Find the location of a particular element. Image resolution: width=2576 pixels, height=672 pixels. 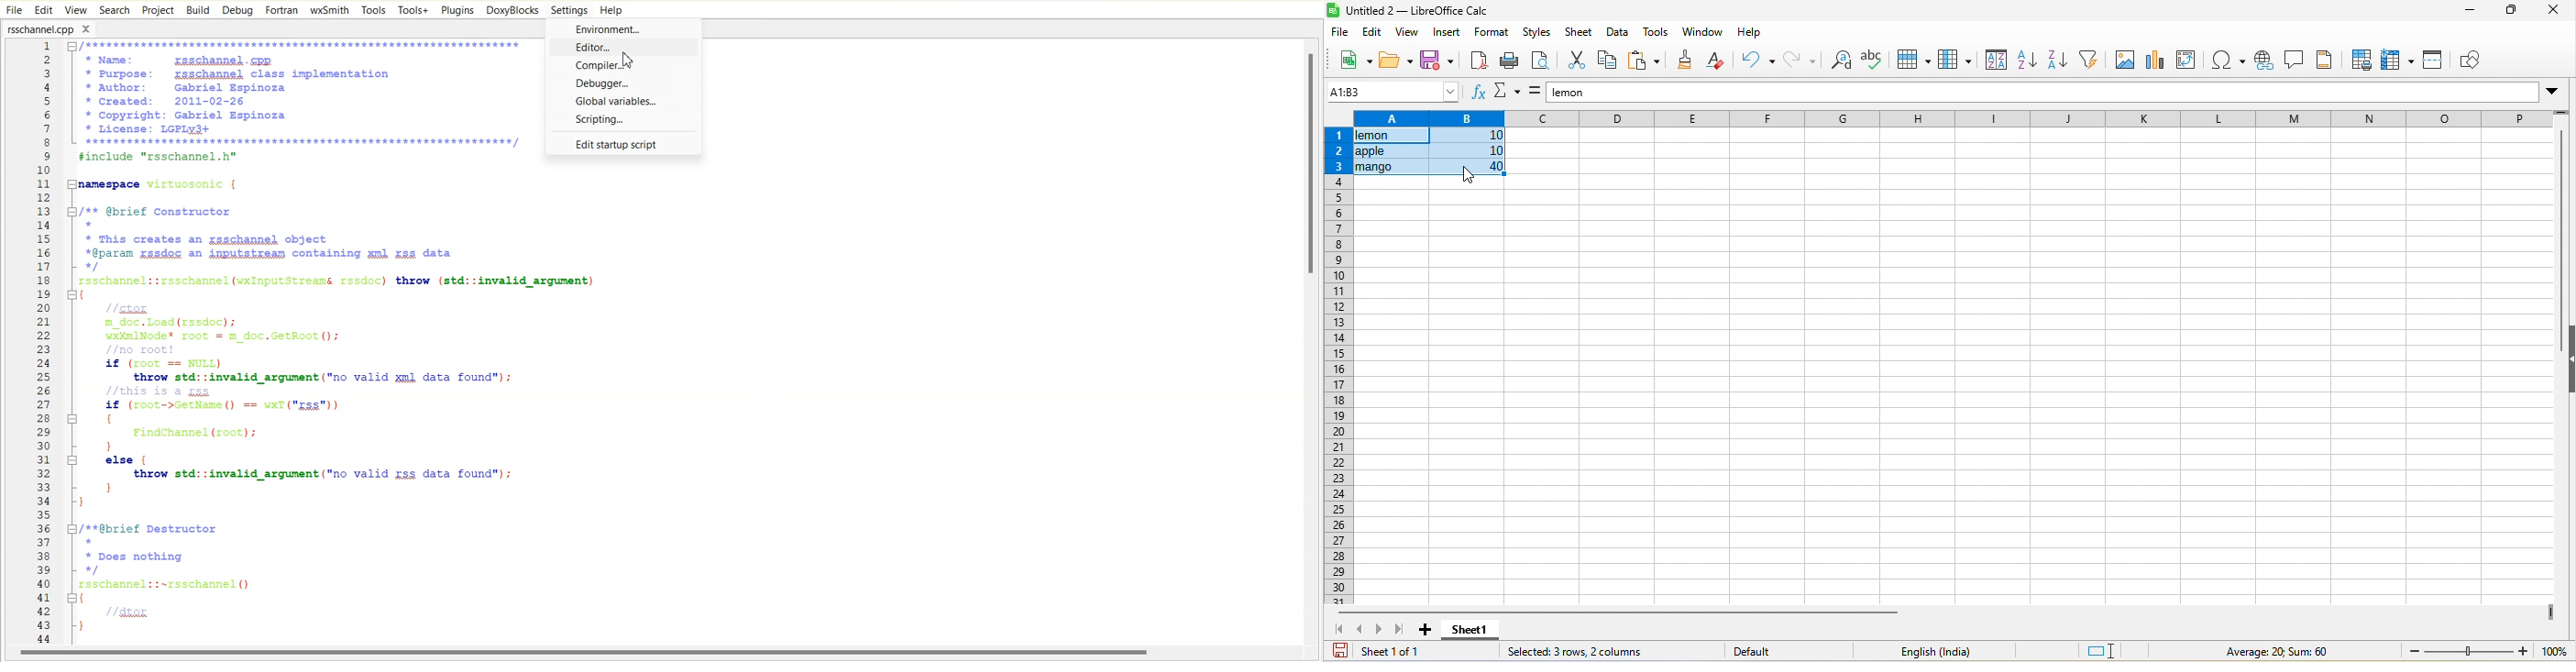

DoxyBlocks is located at coordinates (512, 10).